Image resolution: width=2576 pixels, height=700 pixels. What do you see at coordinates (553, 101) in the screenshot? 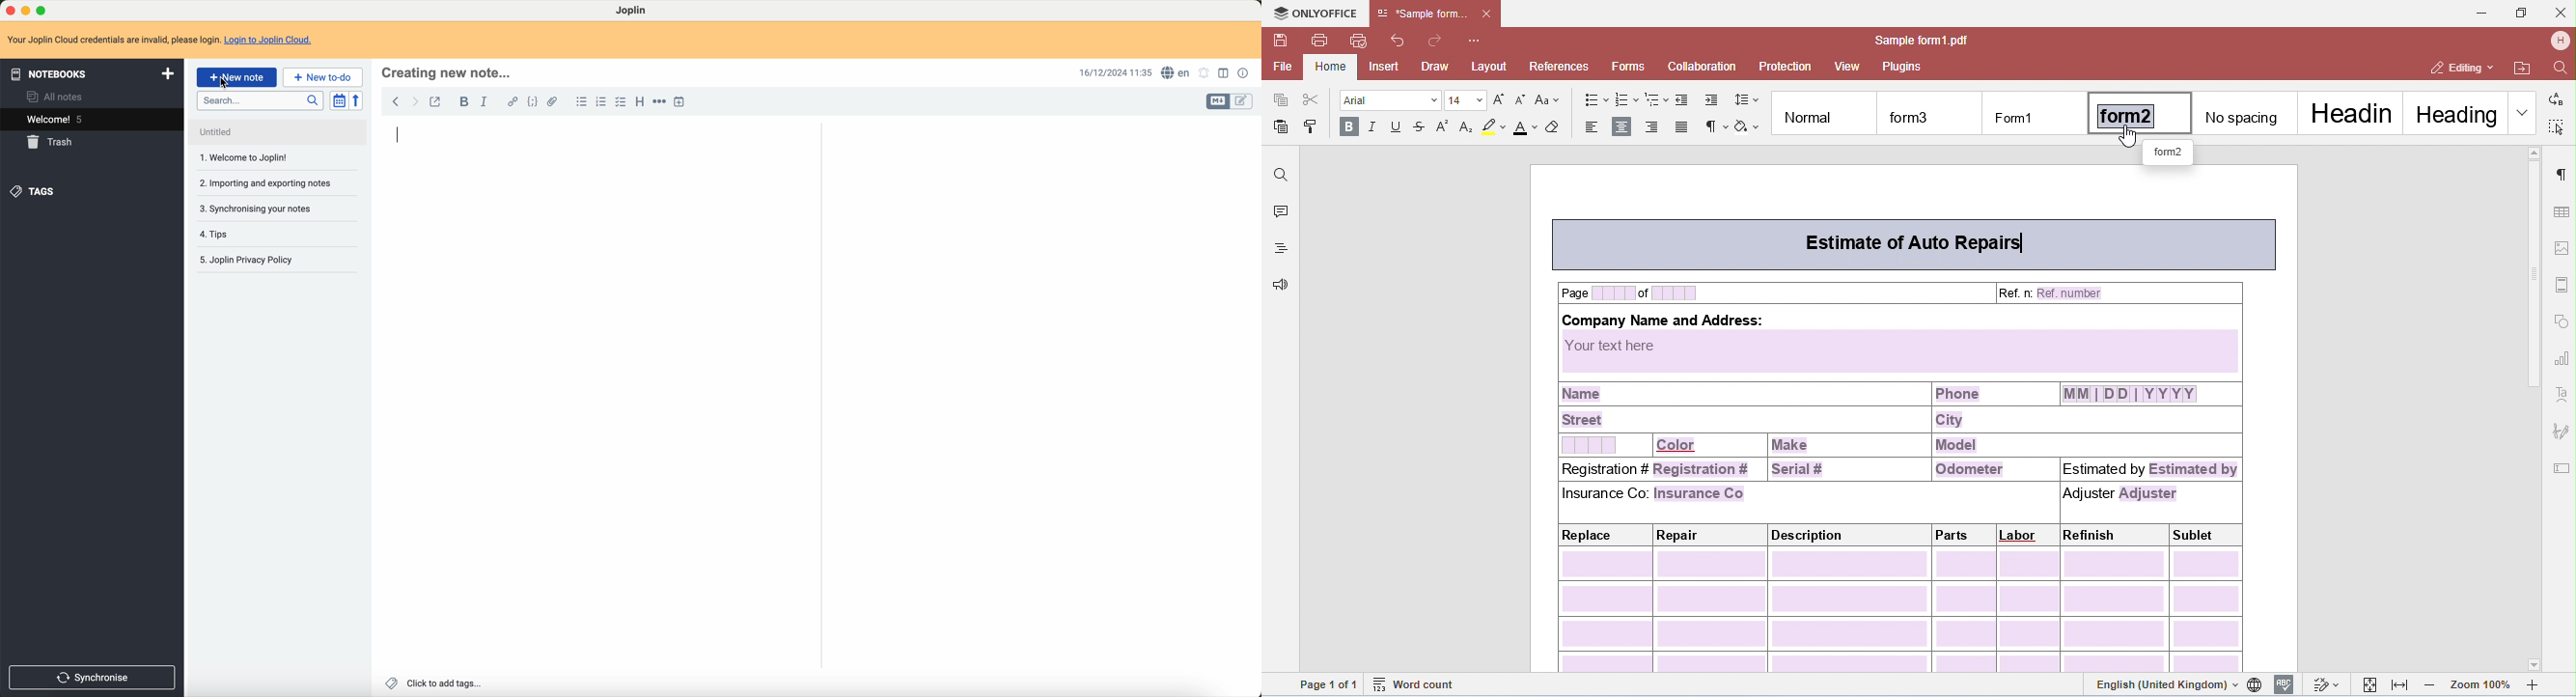
I see `attach file` at bounding box center [553, 101].